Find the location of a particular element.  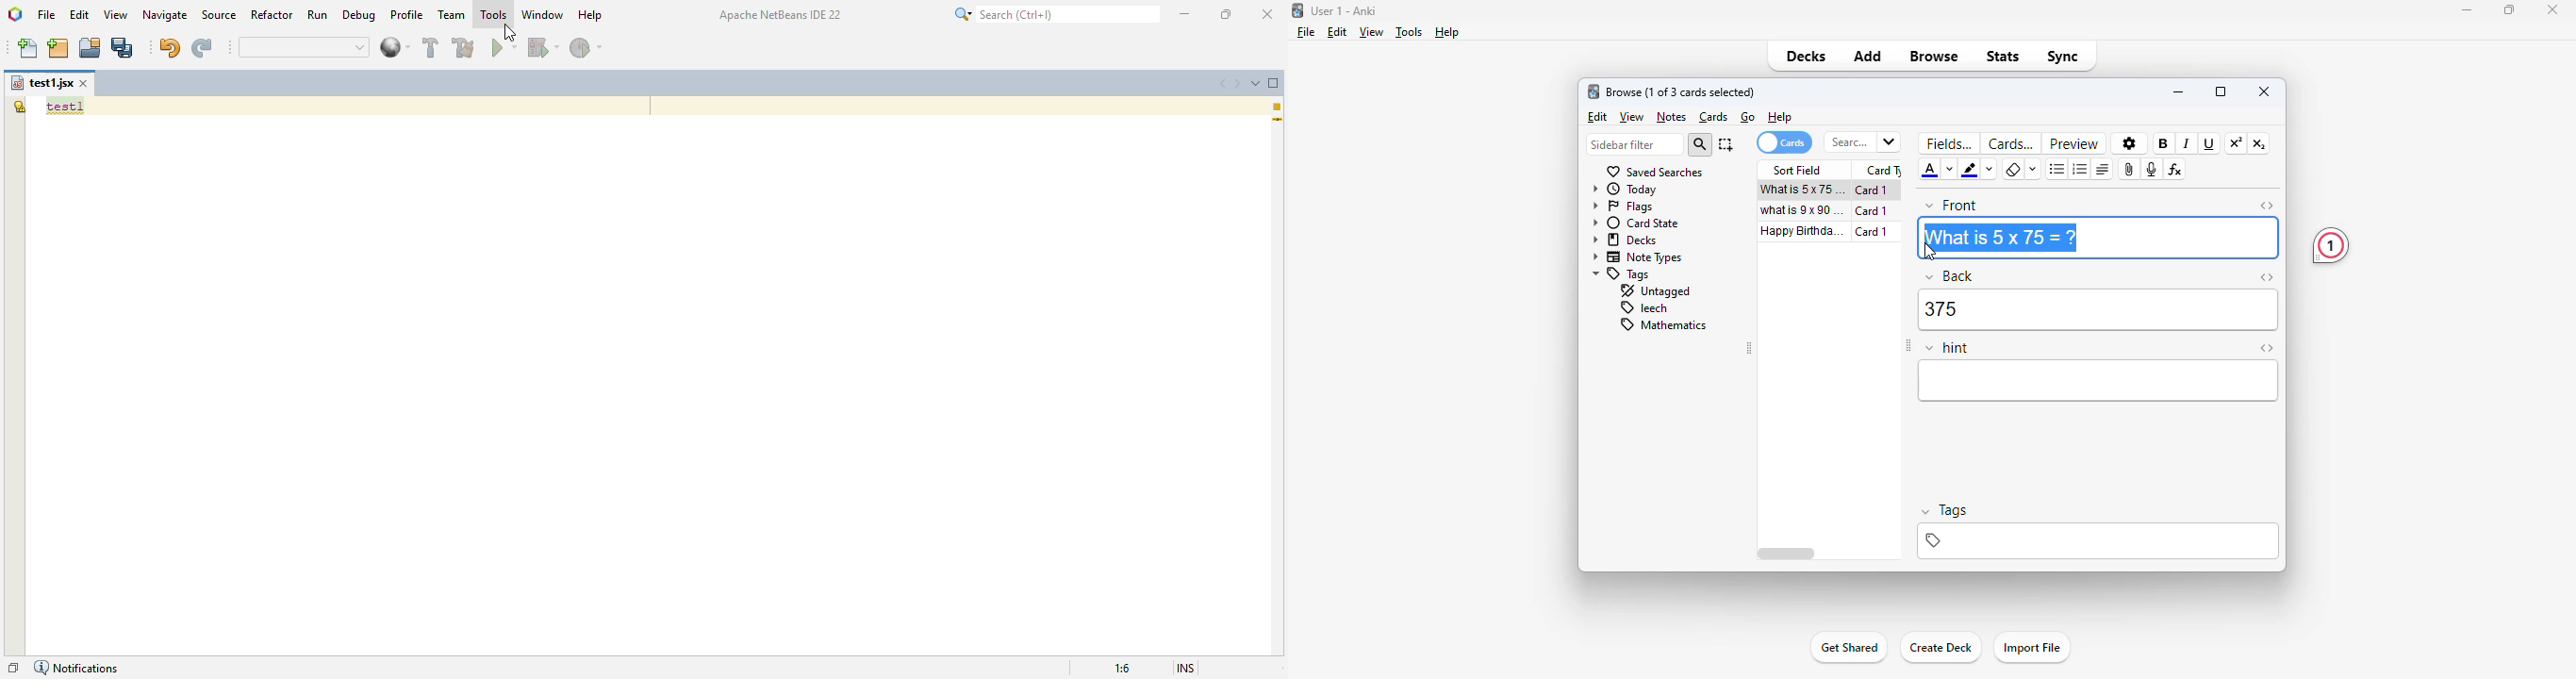

sidebar filter is located at coordinates (1633, 144).